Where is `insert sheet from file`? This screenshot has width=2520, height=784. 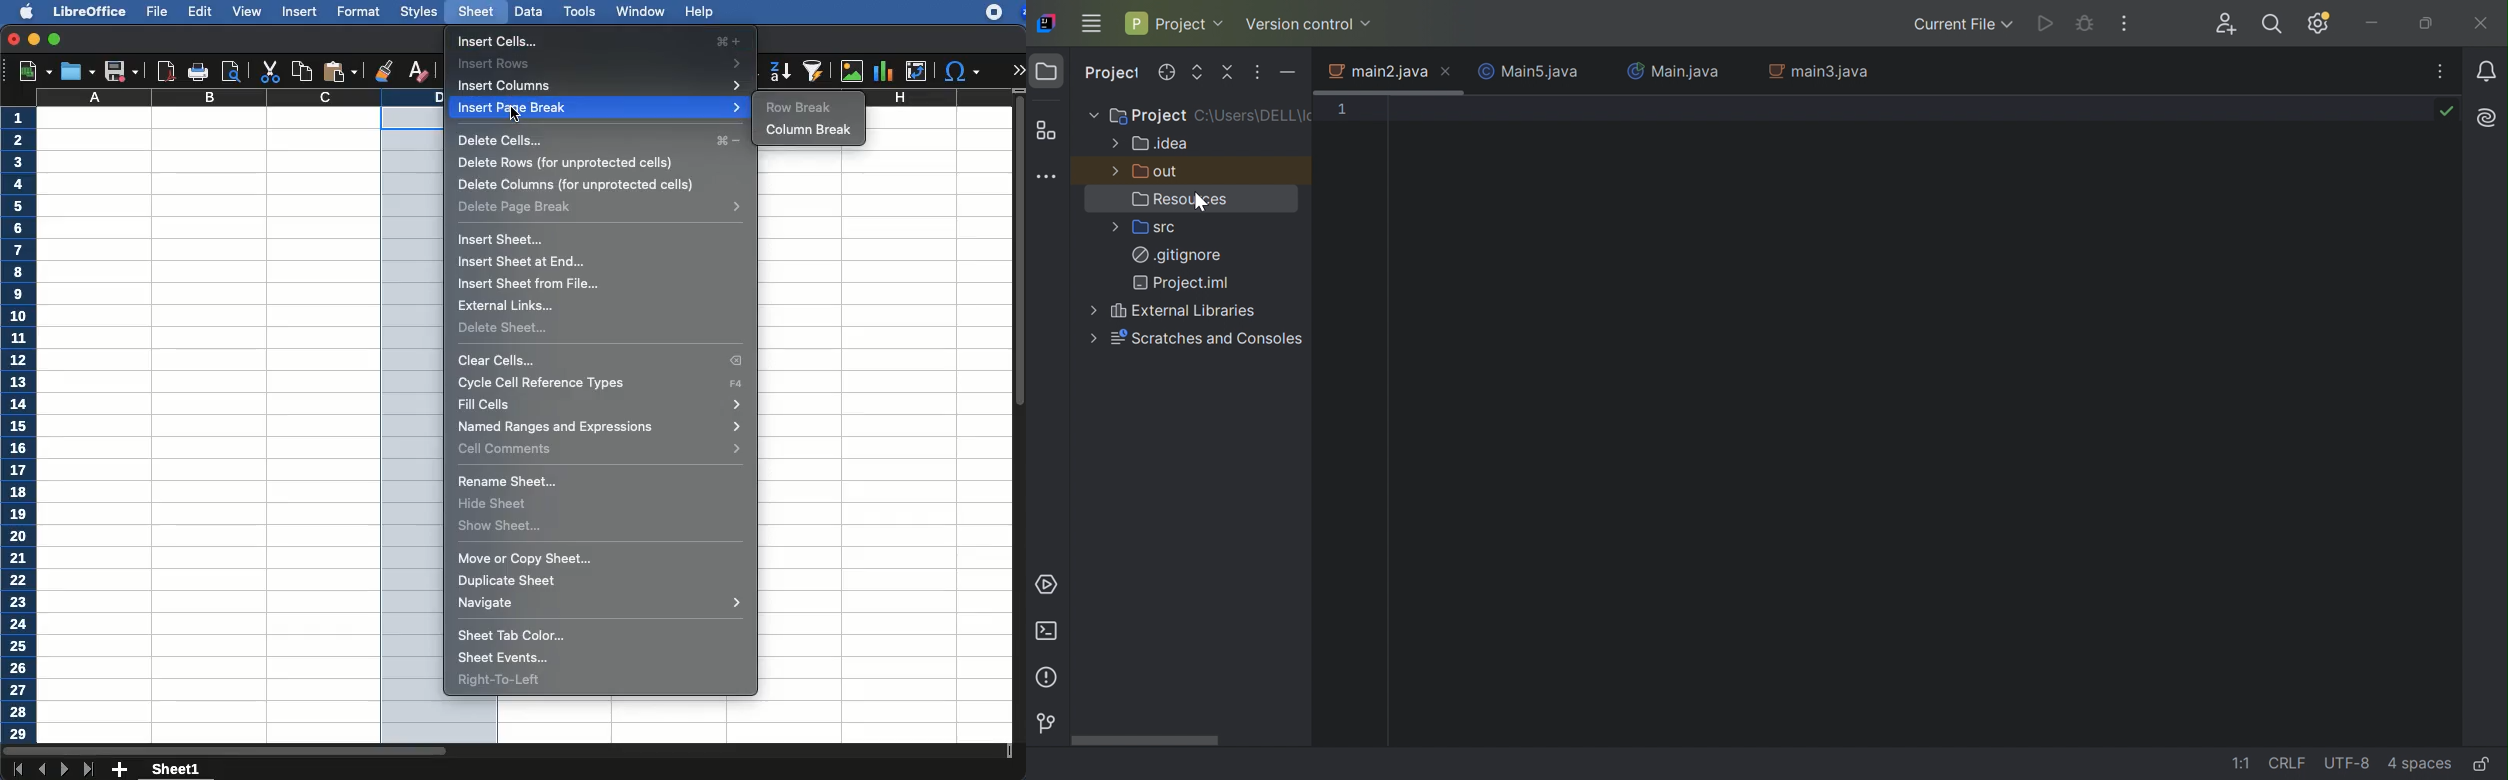
insert sheet from file is located at coordinates (531, 284).